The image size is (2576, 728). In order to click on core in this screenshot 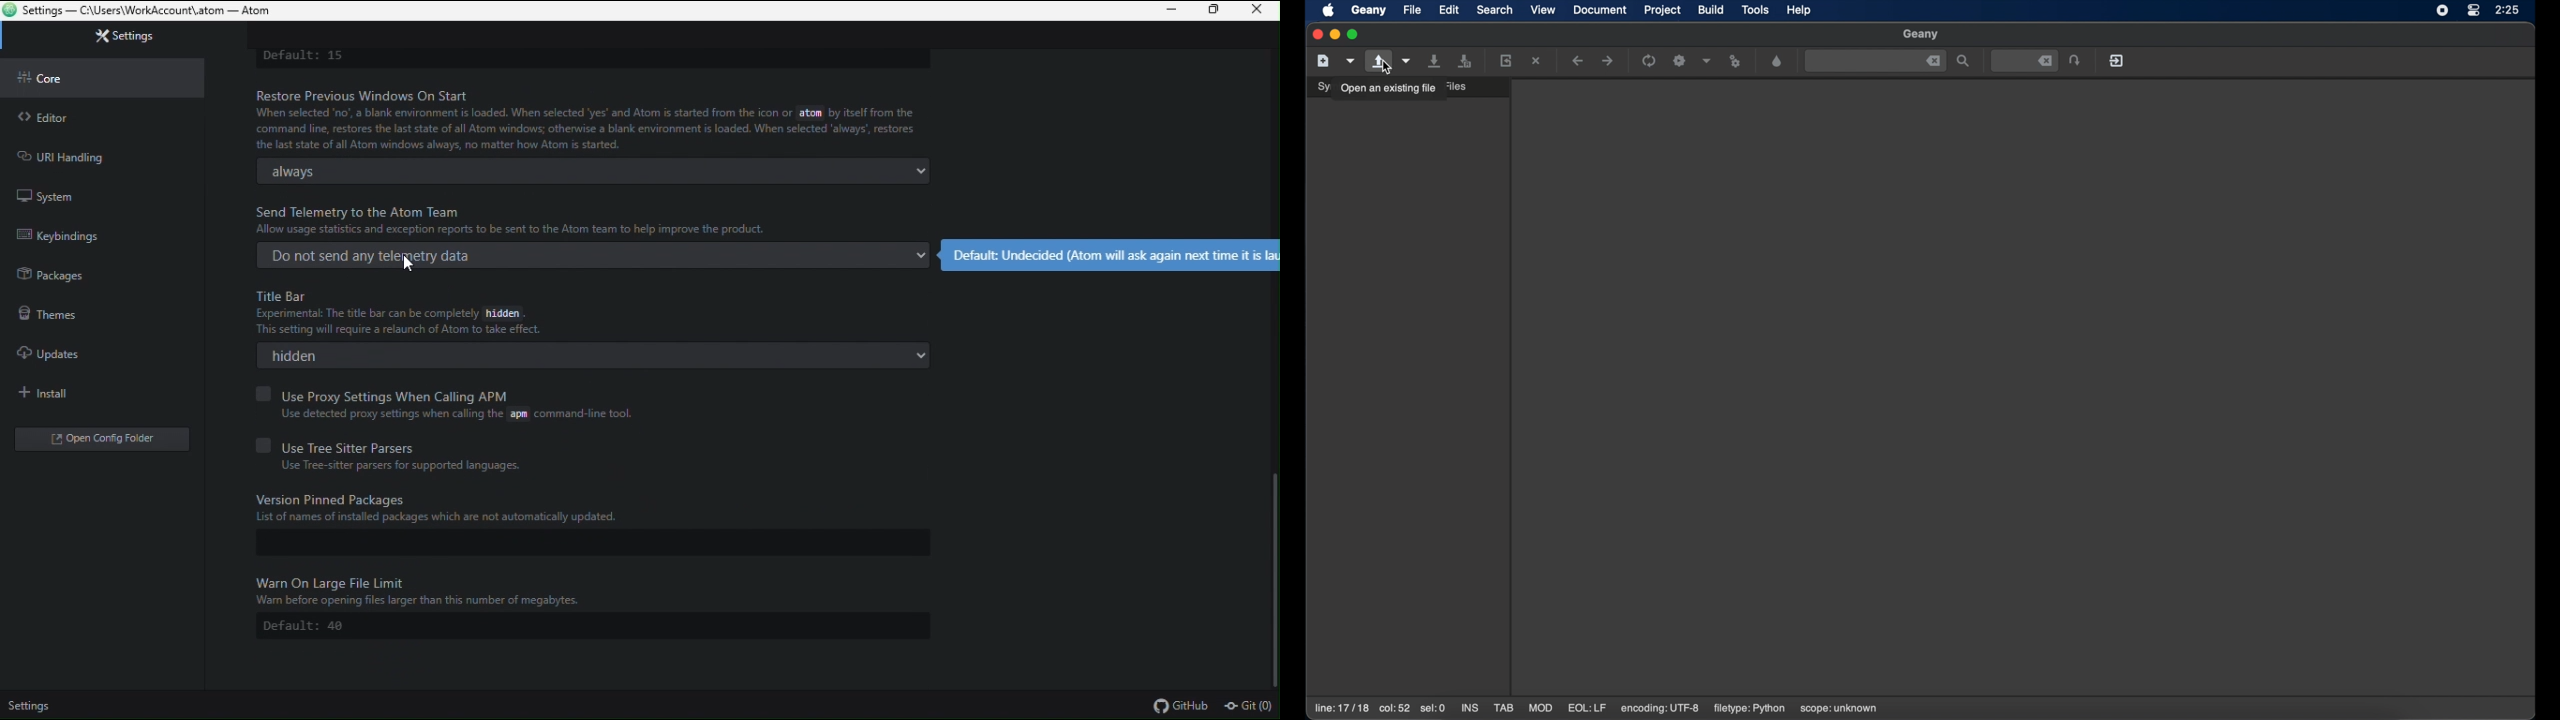, I will do `click(99, 75)`.